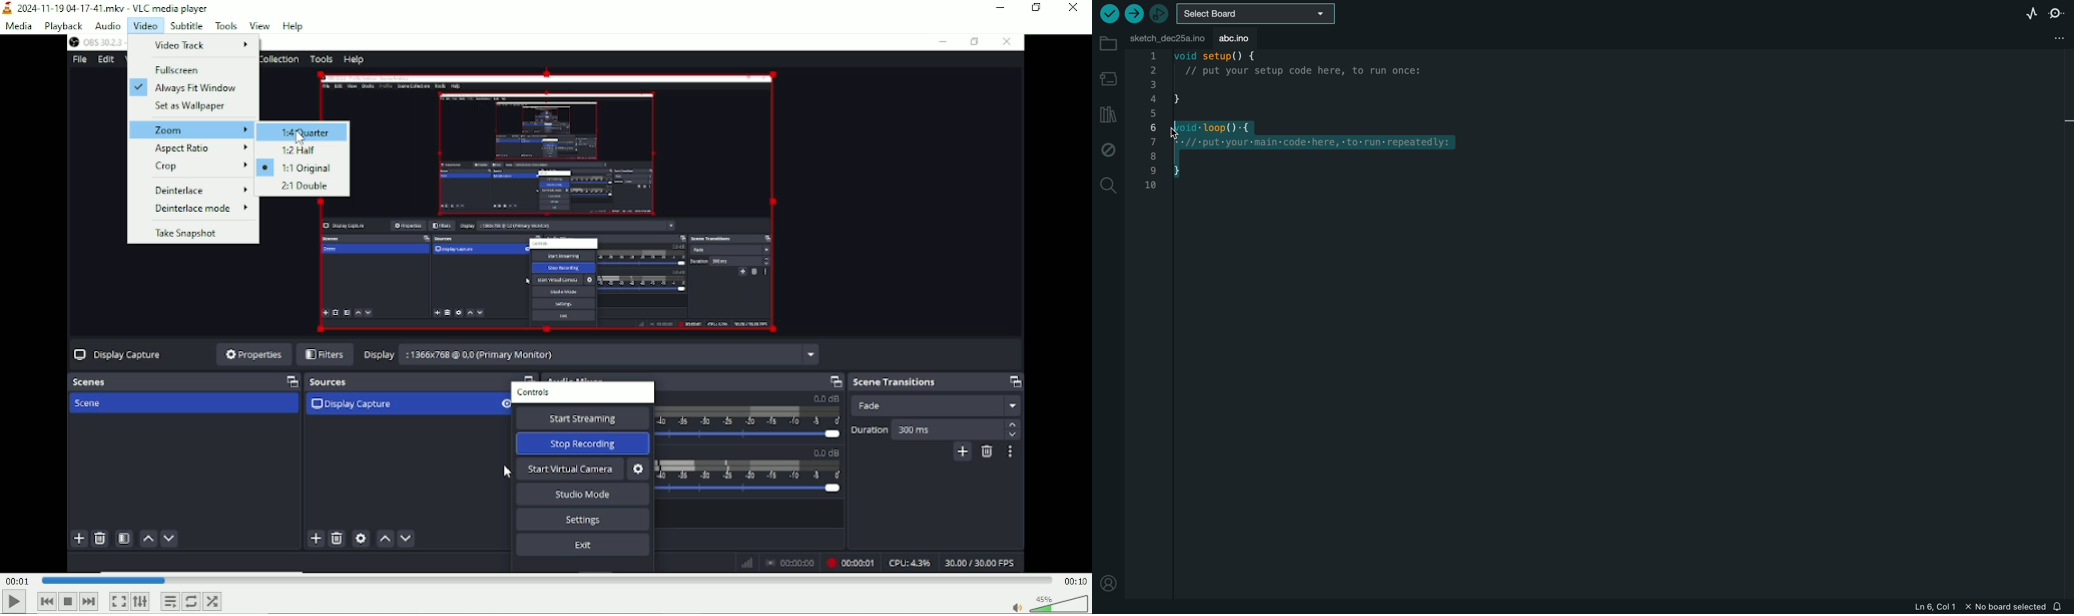 This screenshot has height=616, width=2100. Describe the element at coordinates (1160, 12) in the screenshot. I see `debugger` at that location.